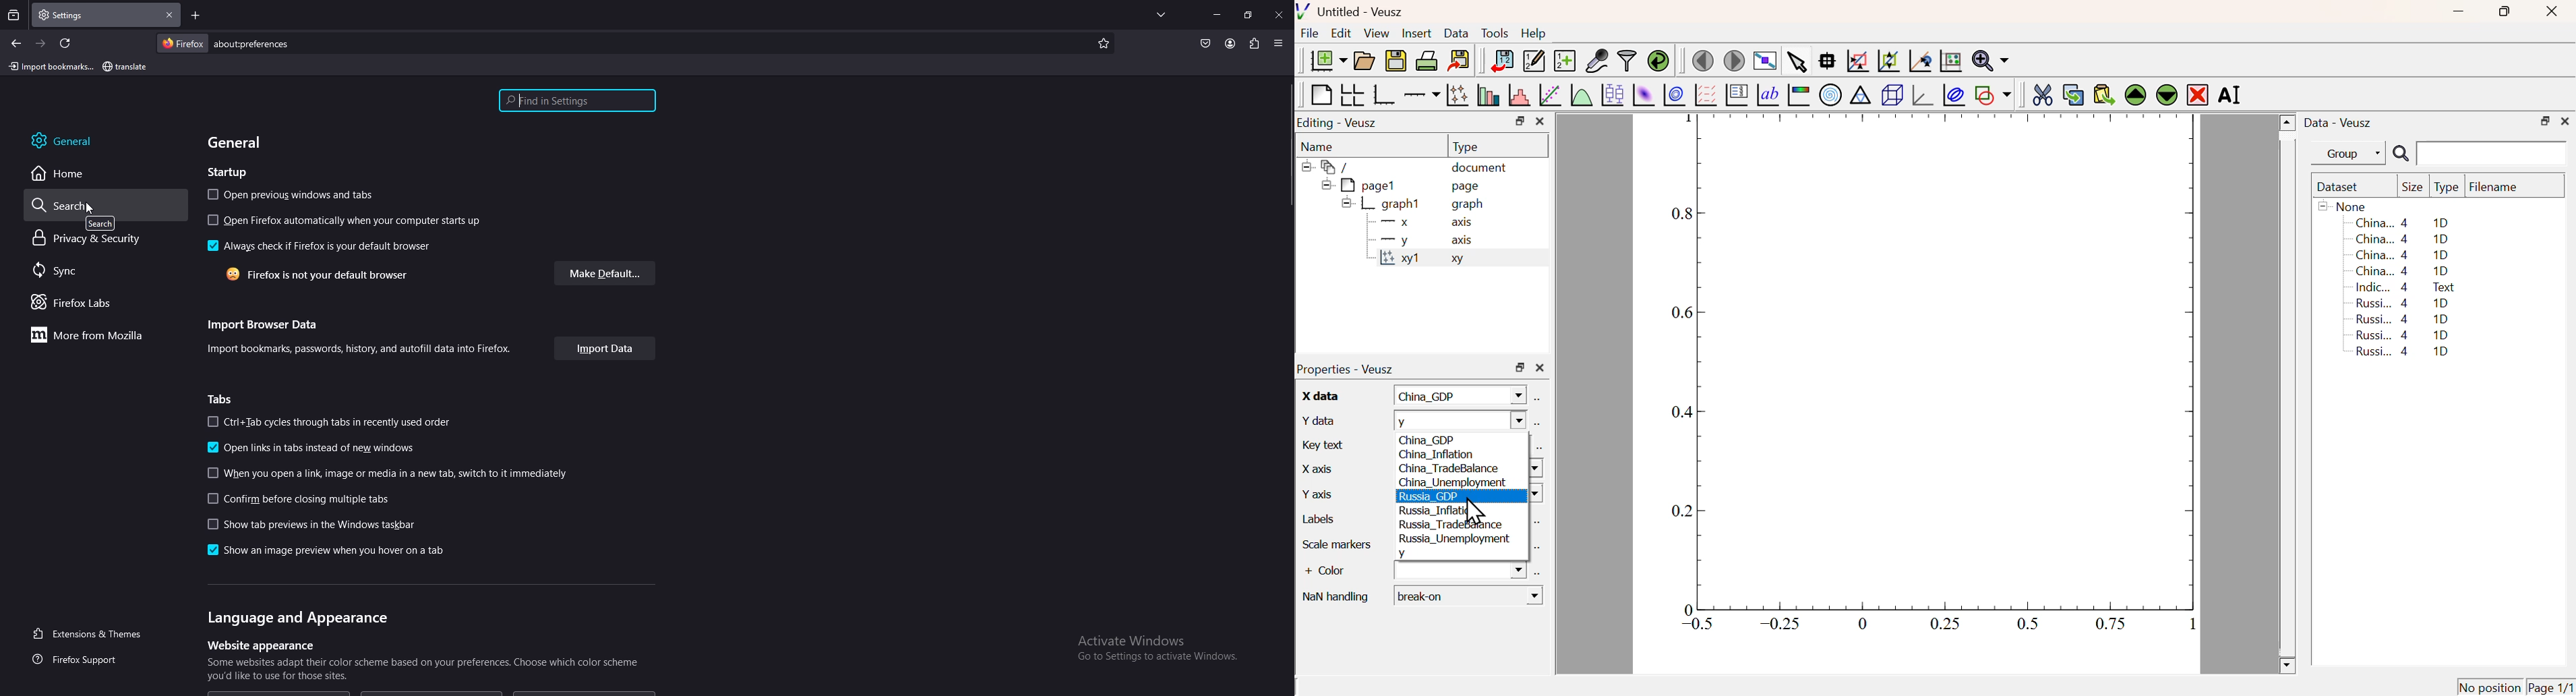 This screenshot has height=700, width=2576. What do you see at coordinates (1101, 42) in the screenshot?
I see `favorites` at bounding box center [1101, 42].